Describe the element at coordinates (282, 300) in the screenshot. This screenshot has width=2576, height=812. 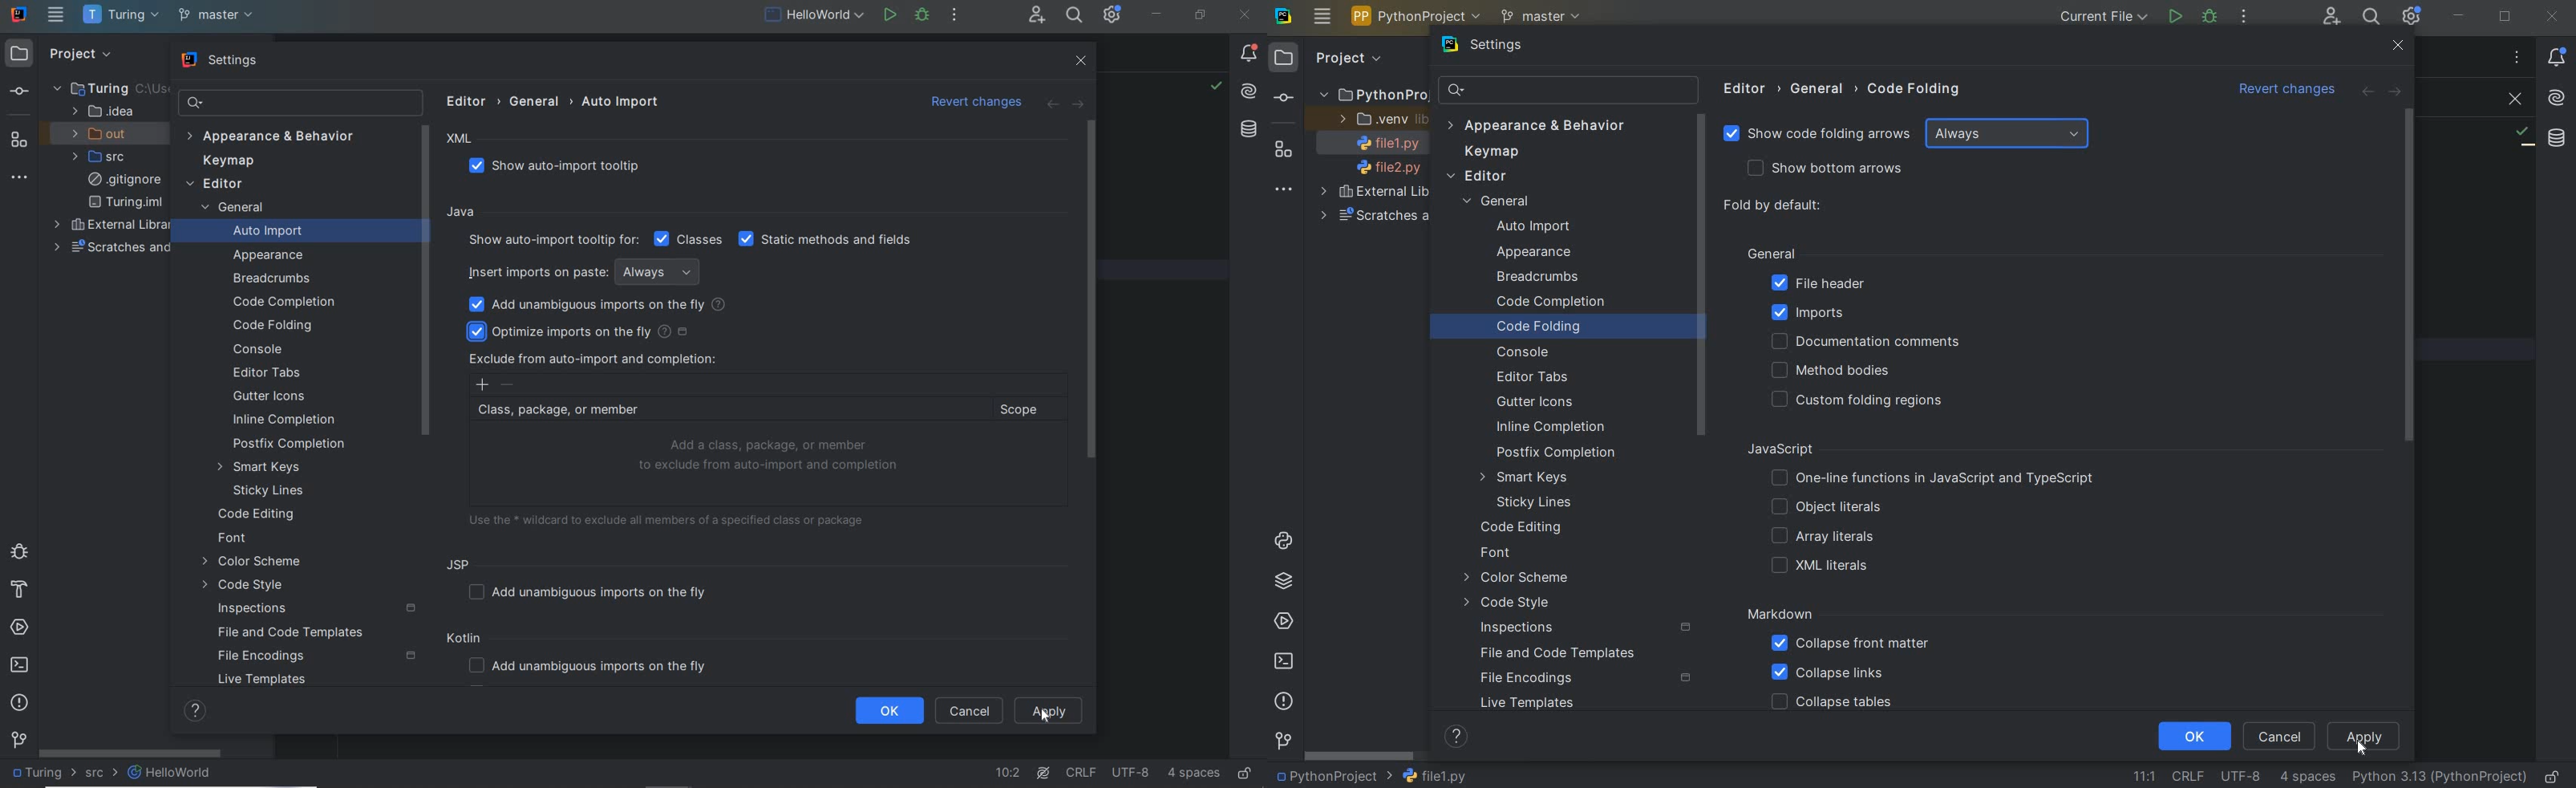
I see `CODE COMPLETION` at that location.